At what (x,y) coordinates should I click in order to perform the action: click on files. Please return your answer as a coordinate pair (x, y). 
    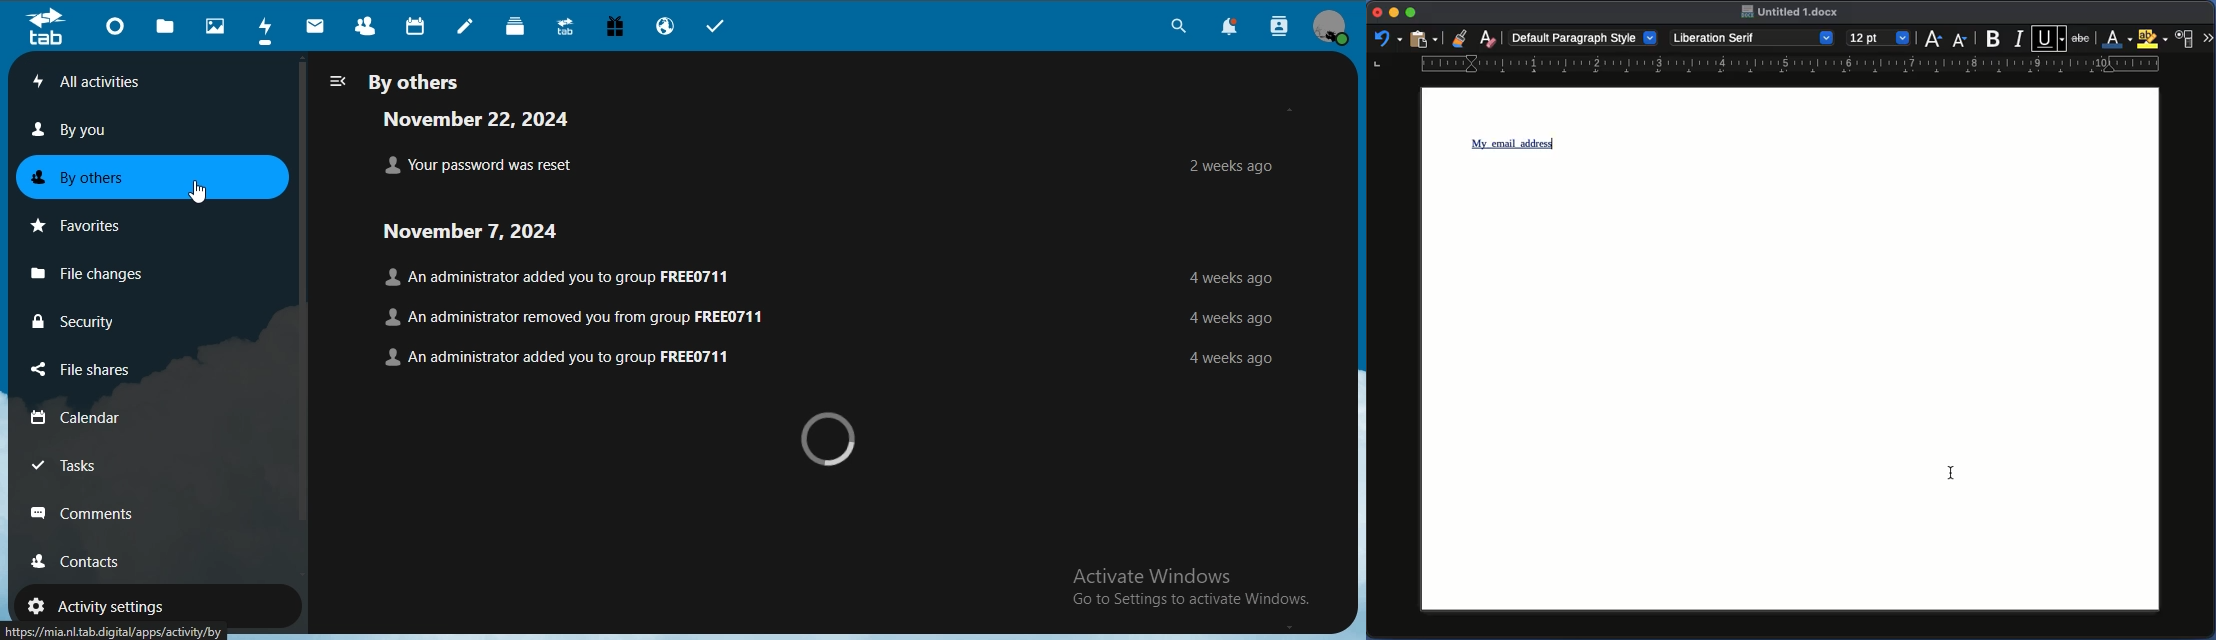
    Looking at the image, I should click on (166, 26).